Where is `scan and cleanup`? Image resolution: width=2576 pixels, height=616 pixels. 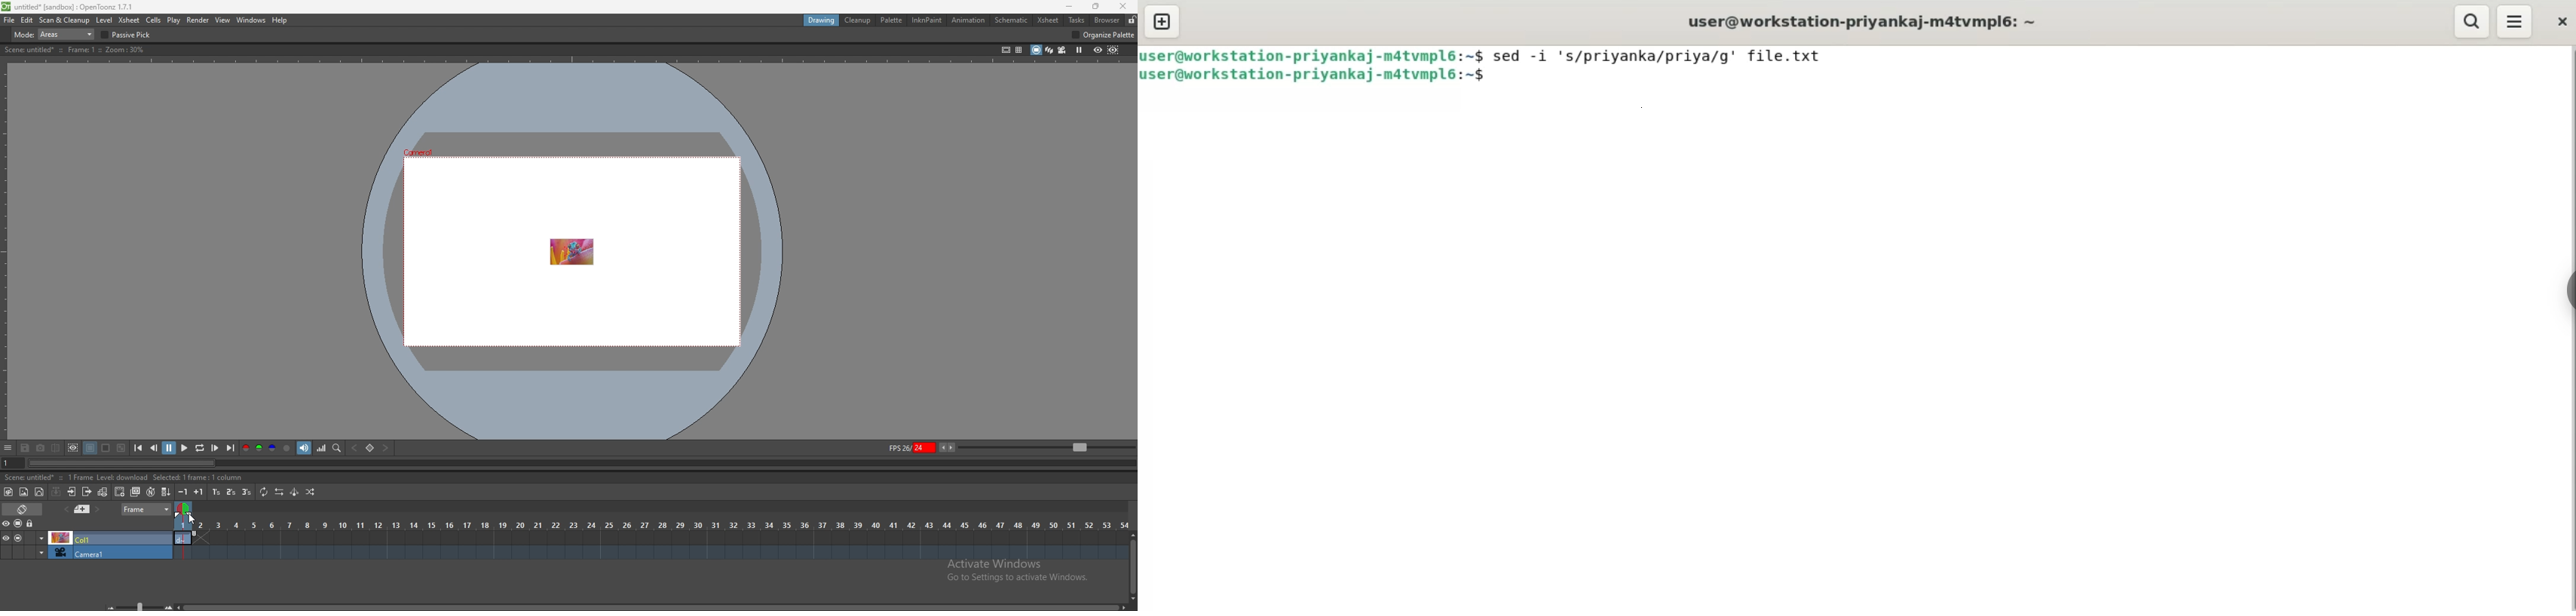
scan and cleanup is located at coordinates (65, 20).